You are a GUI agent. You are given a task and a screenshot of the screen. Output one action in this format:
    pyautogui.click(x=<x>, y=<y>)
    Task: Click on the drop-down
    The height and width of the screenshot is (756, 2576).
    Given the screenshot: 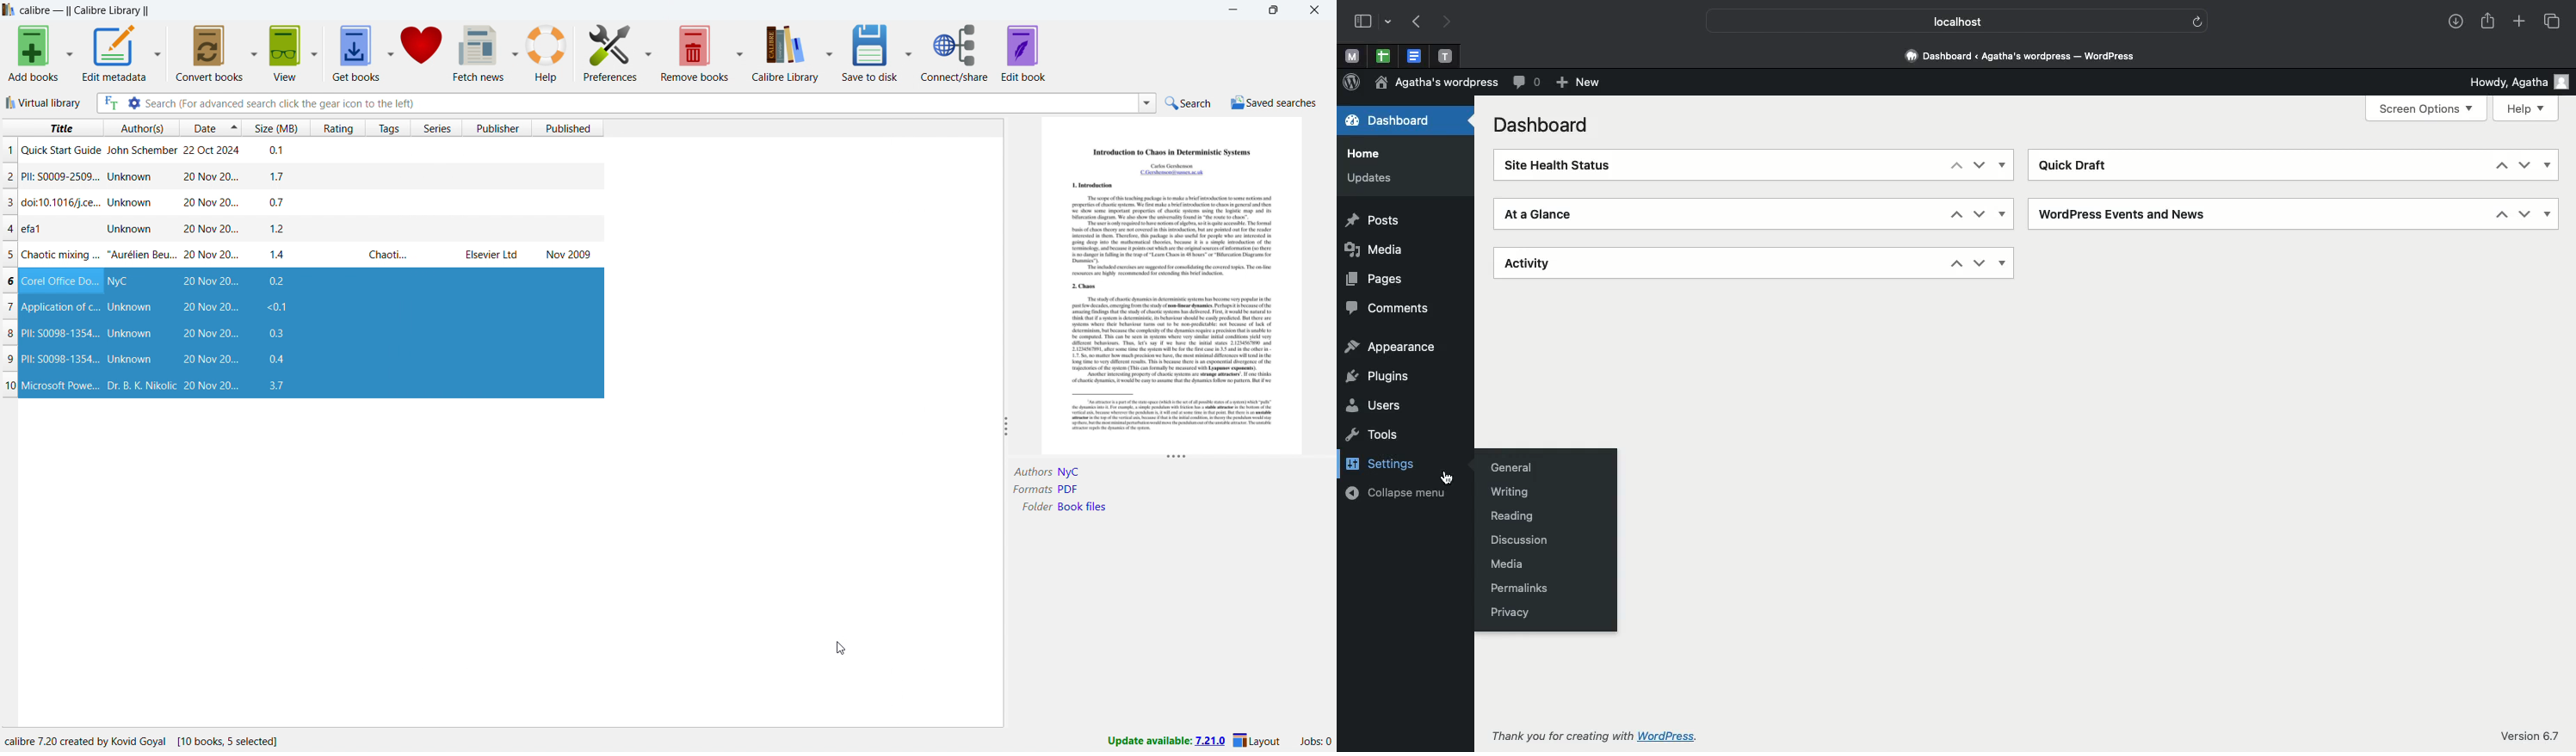 What is the action you would take?
    pyautogui.click(x=1389, y=22)
    